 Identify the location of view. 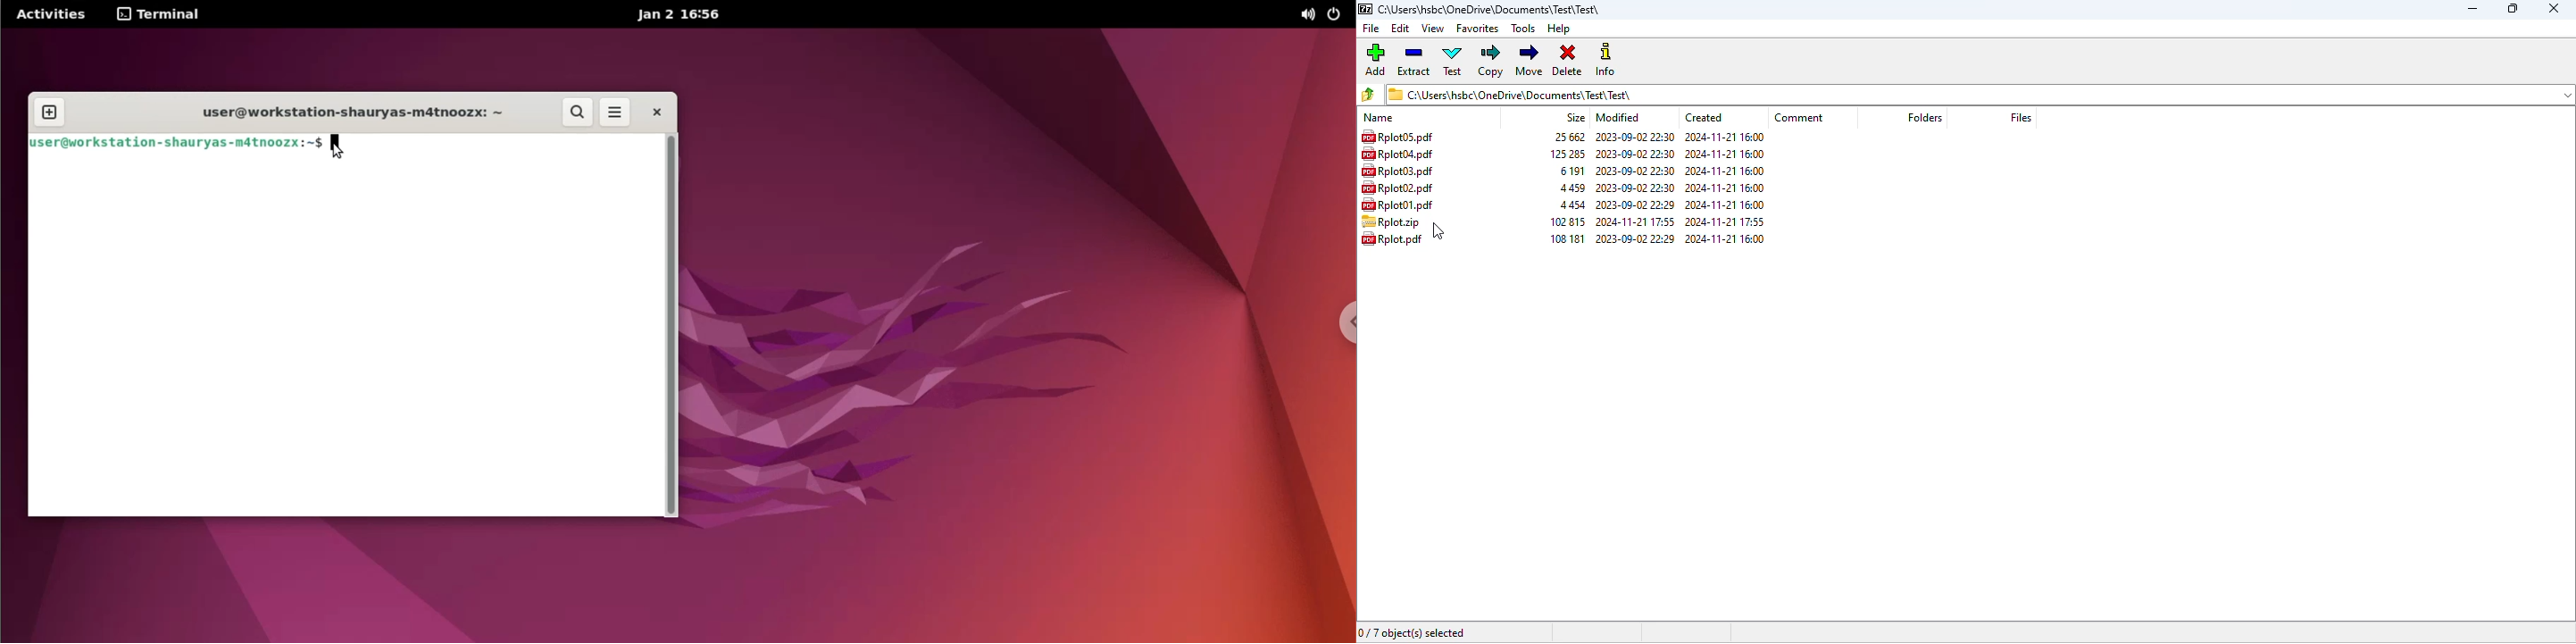
(1432, 28).